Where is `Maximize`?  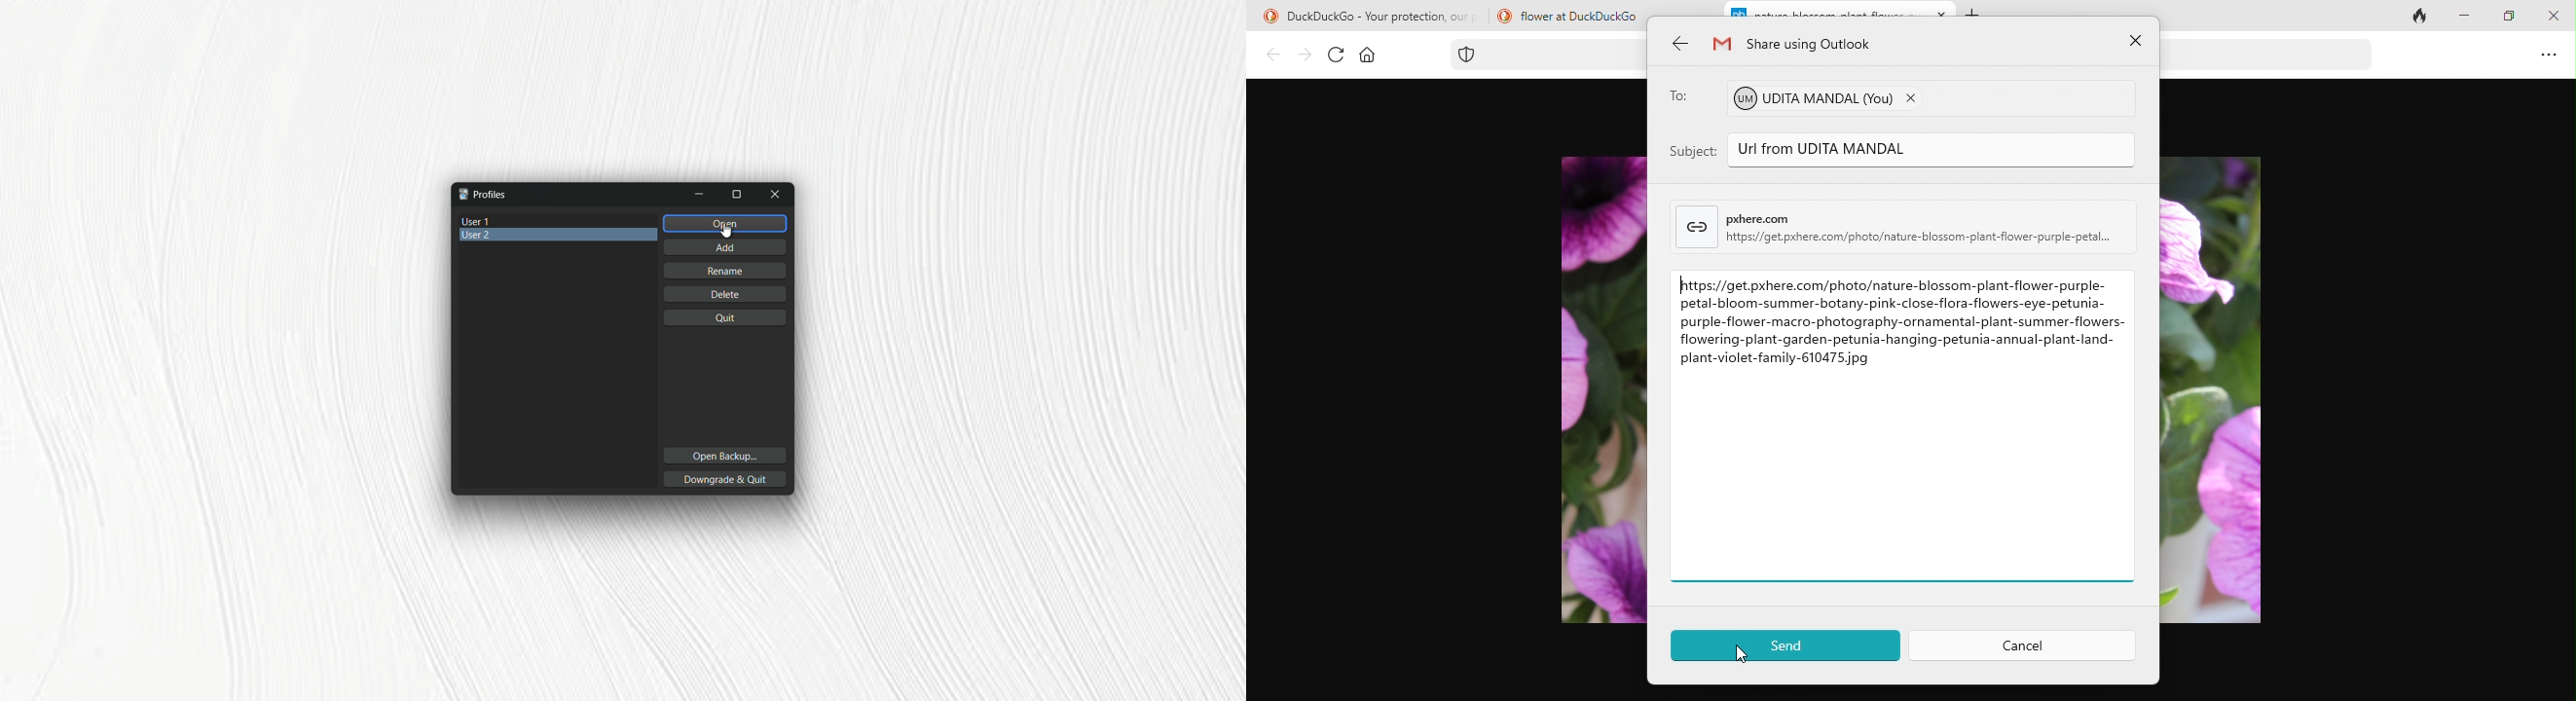
Maximize is located at coordinates (739, 195).